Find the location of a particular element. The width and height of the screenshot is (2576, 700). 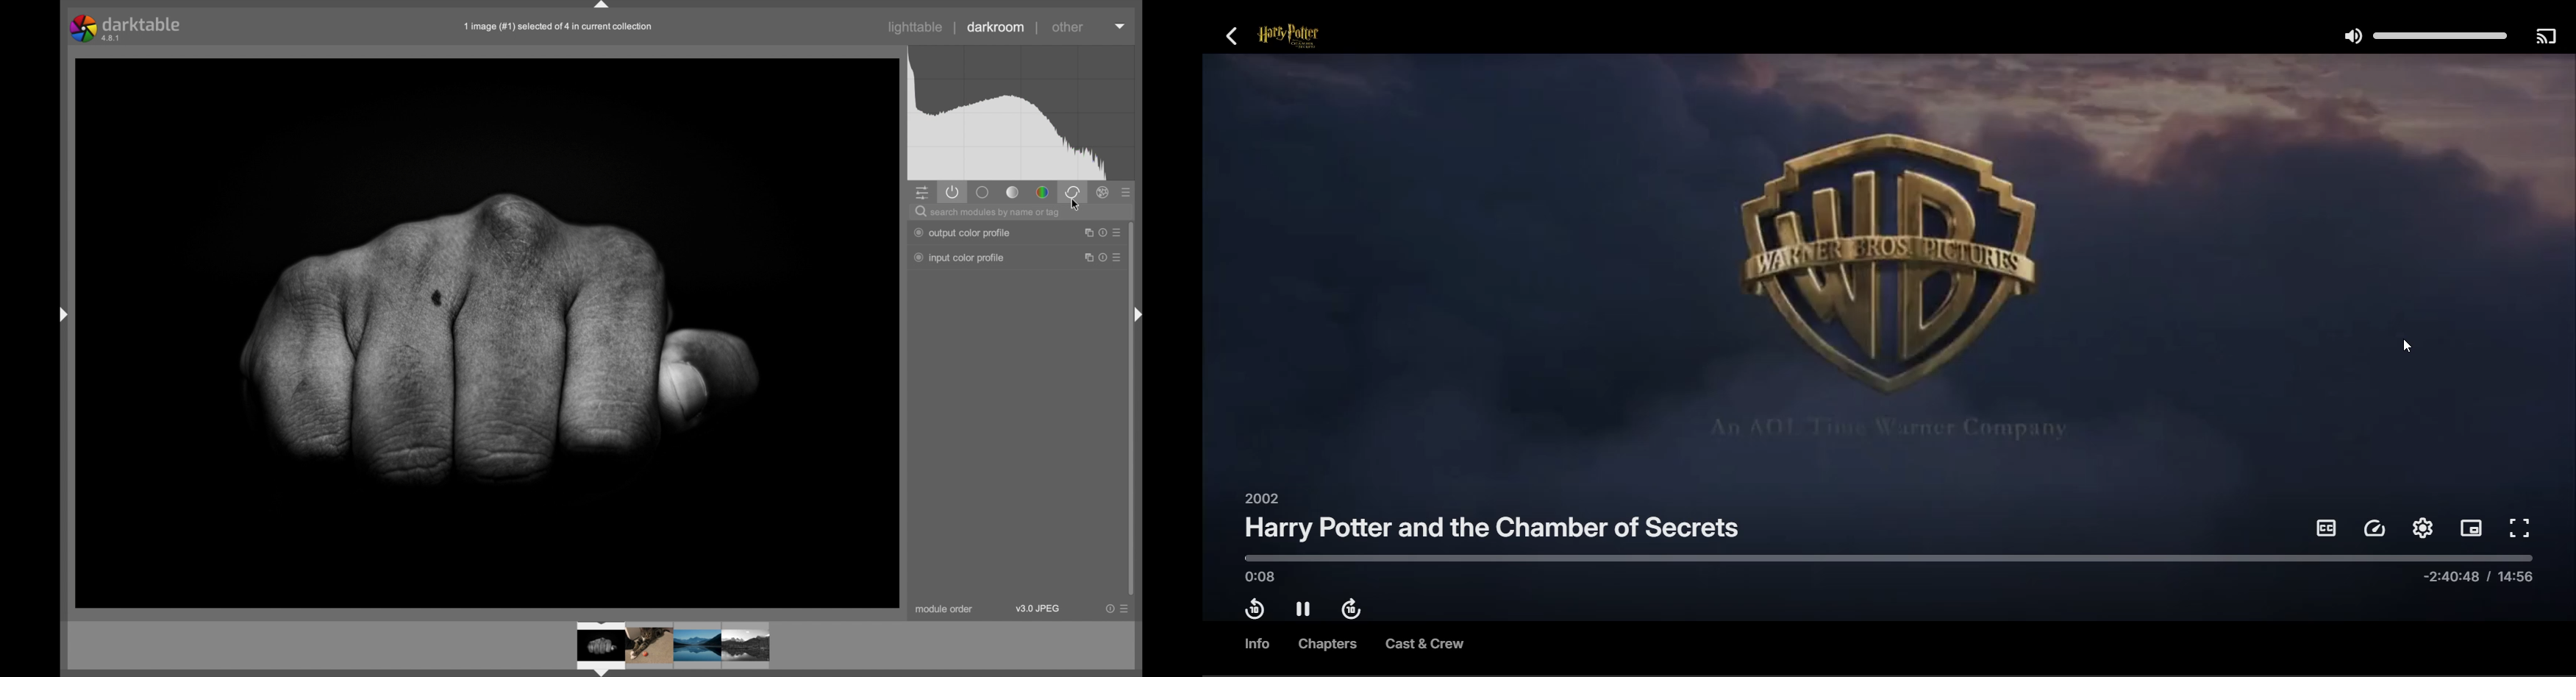

show quick panel is located at coordinates (922, 194).